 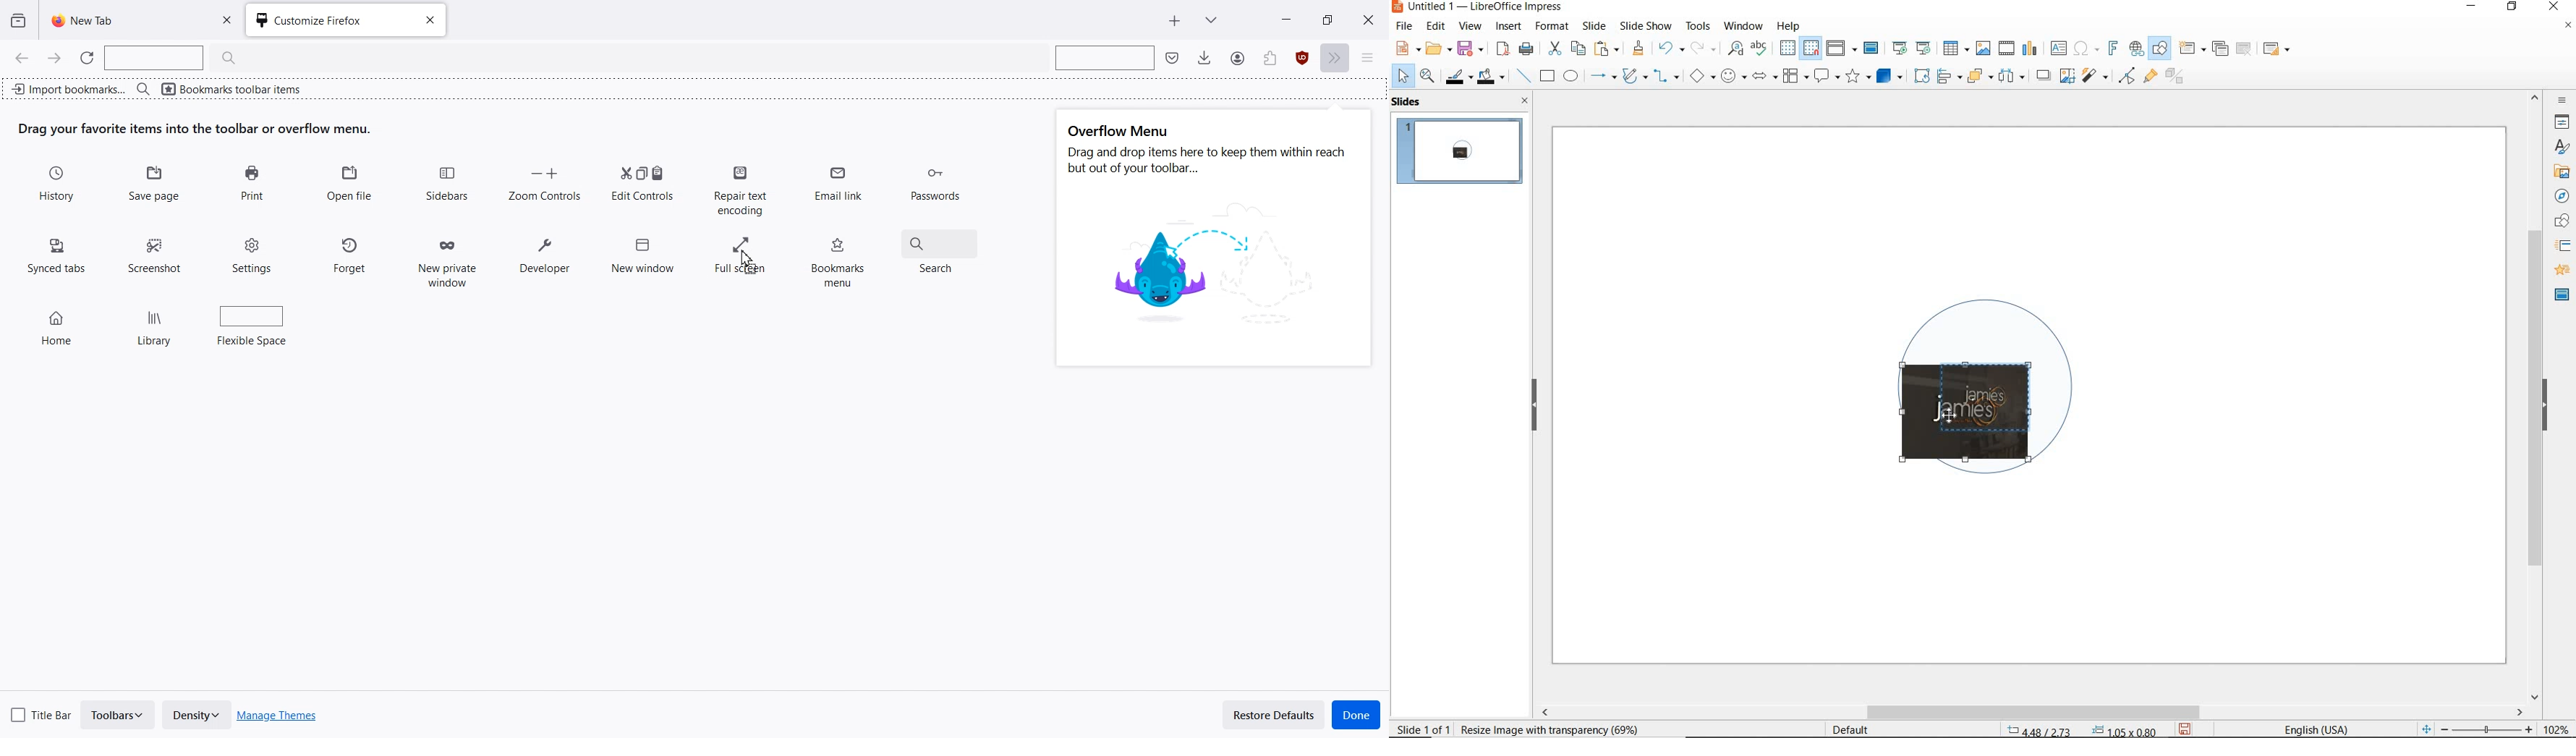 I want to click on block arrows, so click(x=1762, y=77).